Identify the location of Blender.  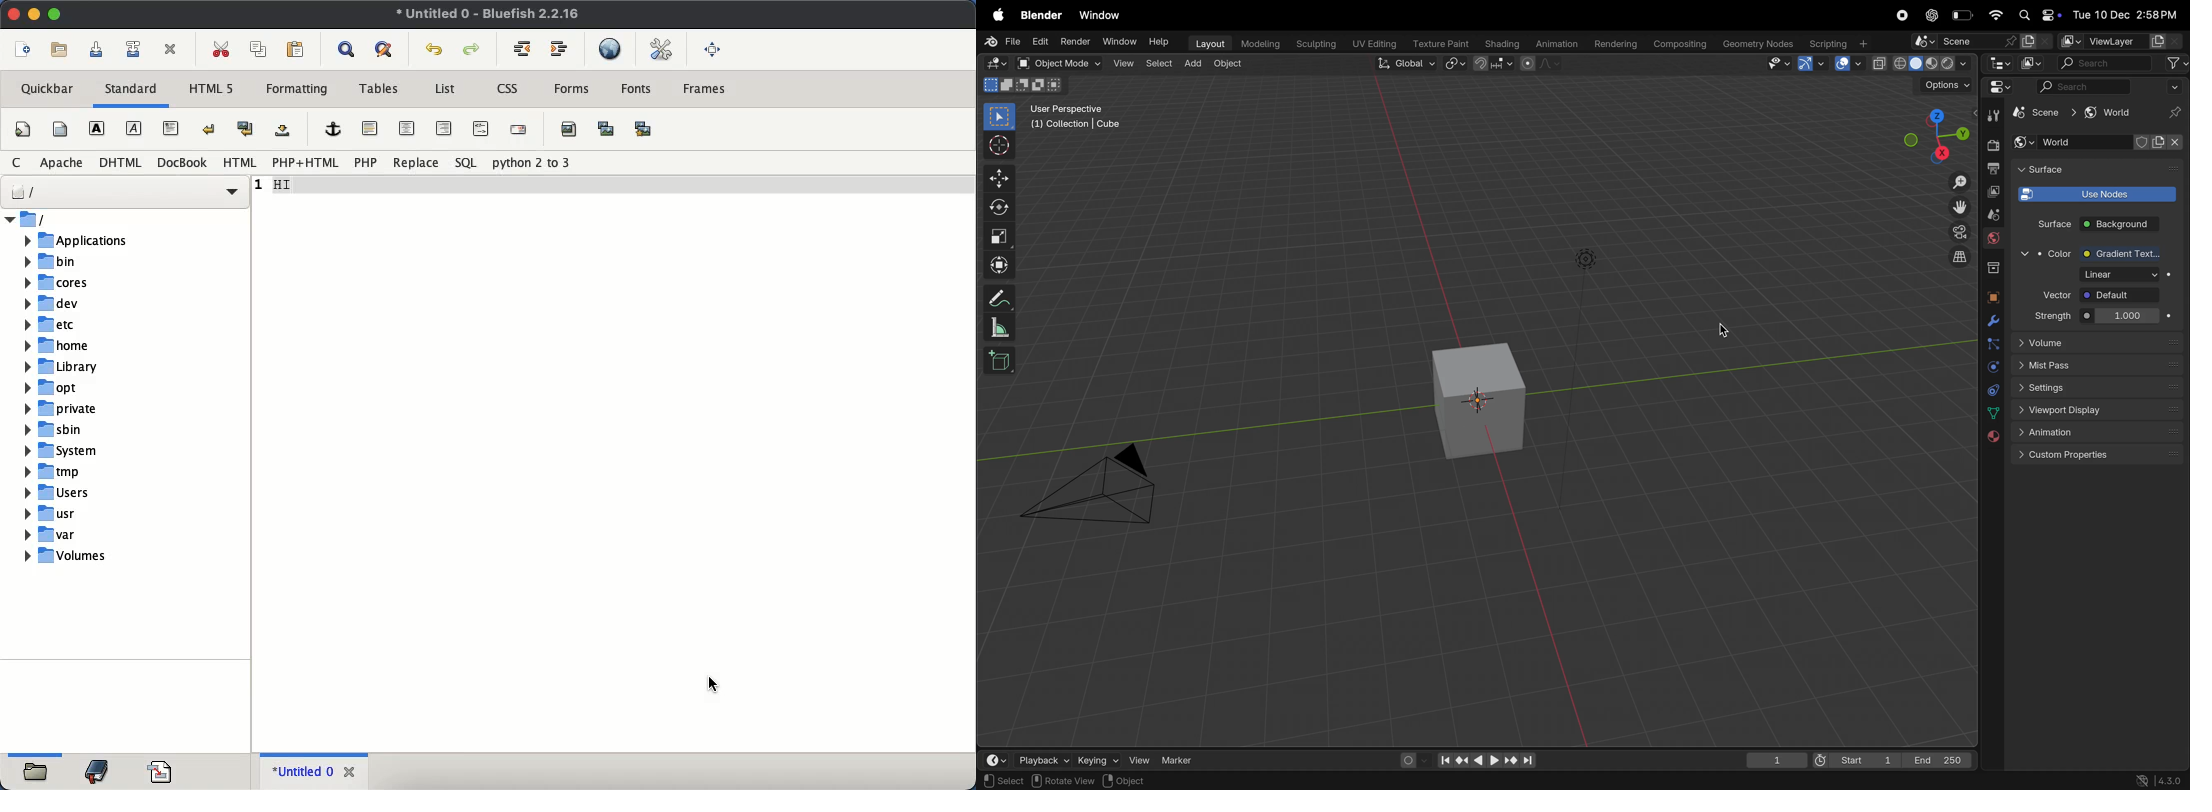
(1042, 16).